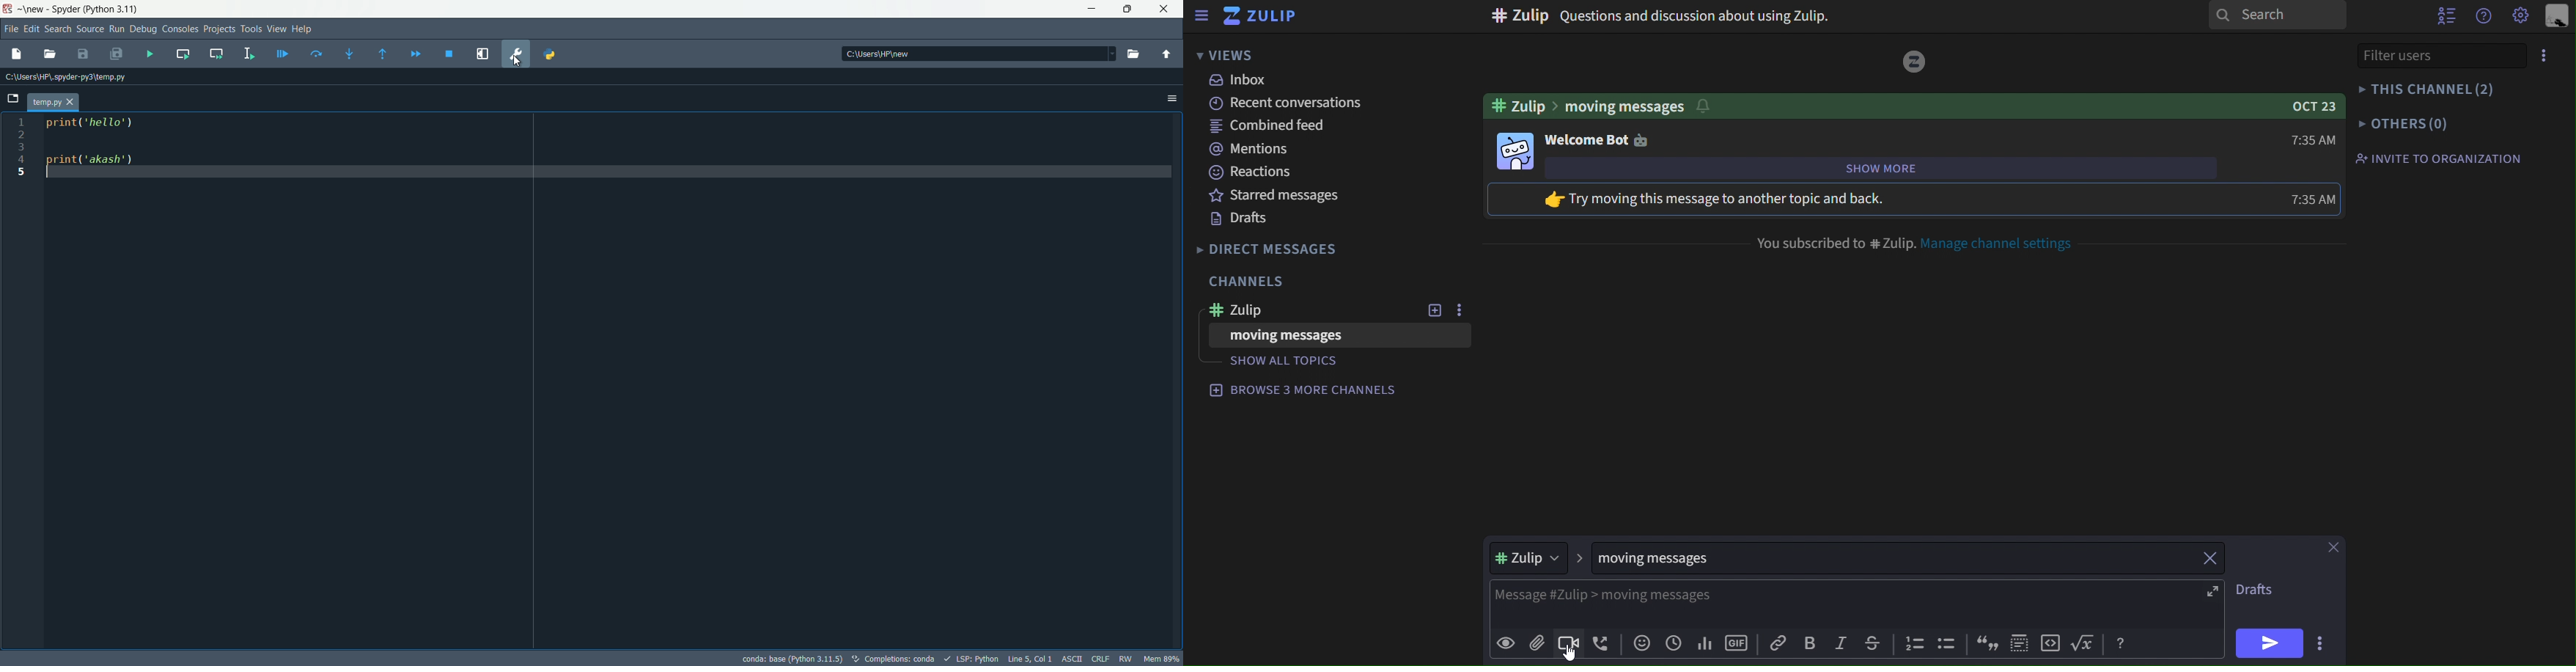  Describe the element at coordinates (2443, 15) in the screenshot. I see `hide user list` at that location.